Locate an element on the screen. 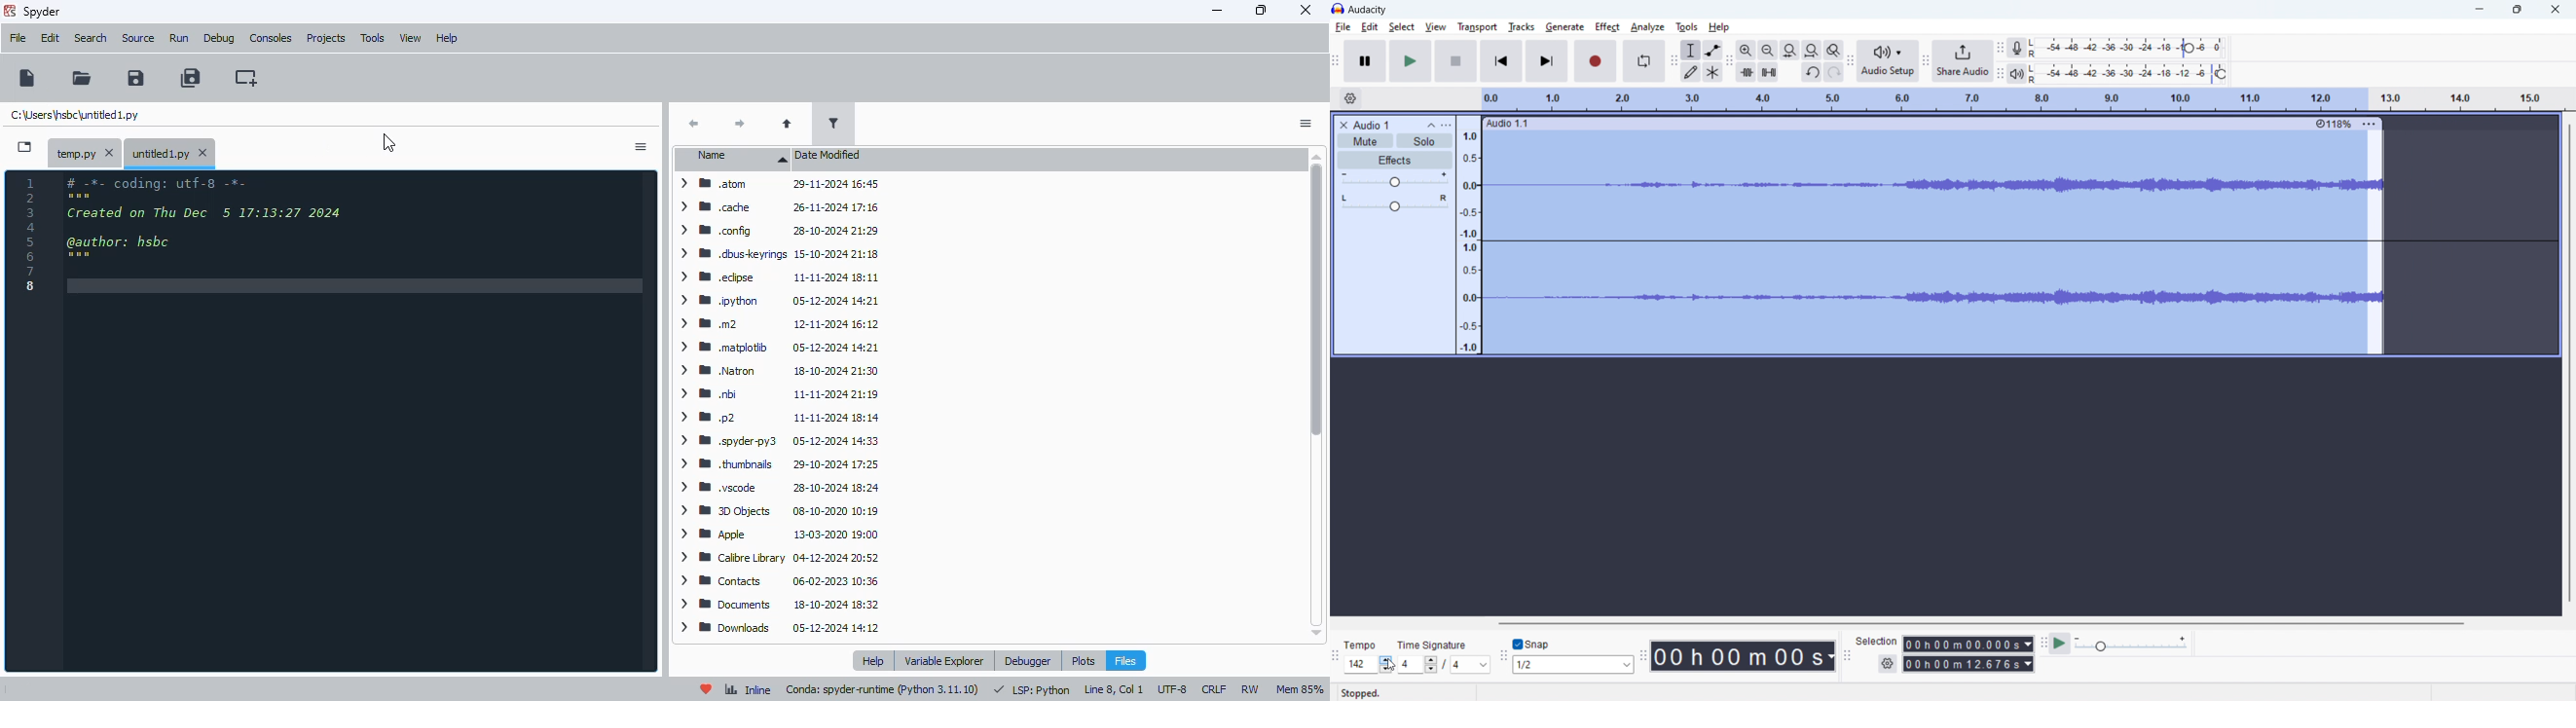 The image size is (2576, 728). > mp2 11-11-2024 18:14 is located at coordinates (776, 418).